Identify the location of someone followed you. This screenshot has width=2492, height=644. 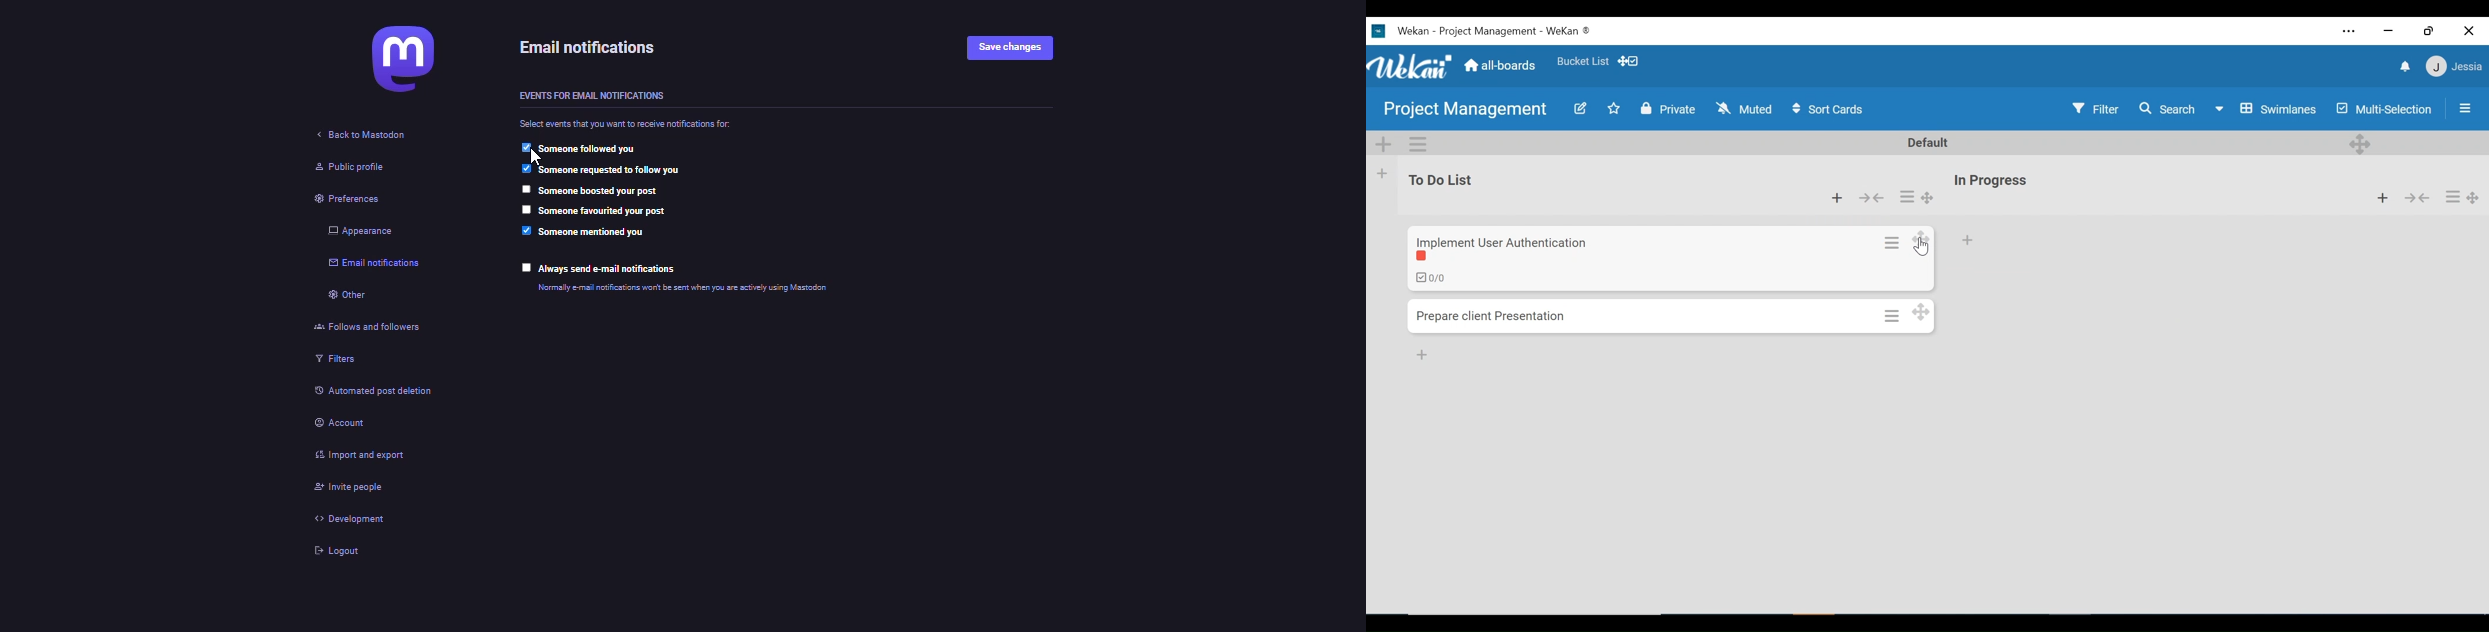
(589, 148).